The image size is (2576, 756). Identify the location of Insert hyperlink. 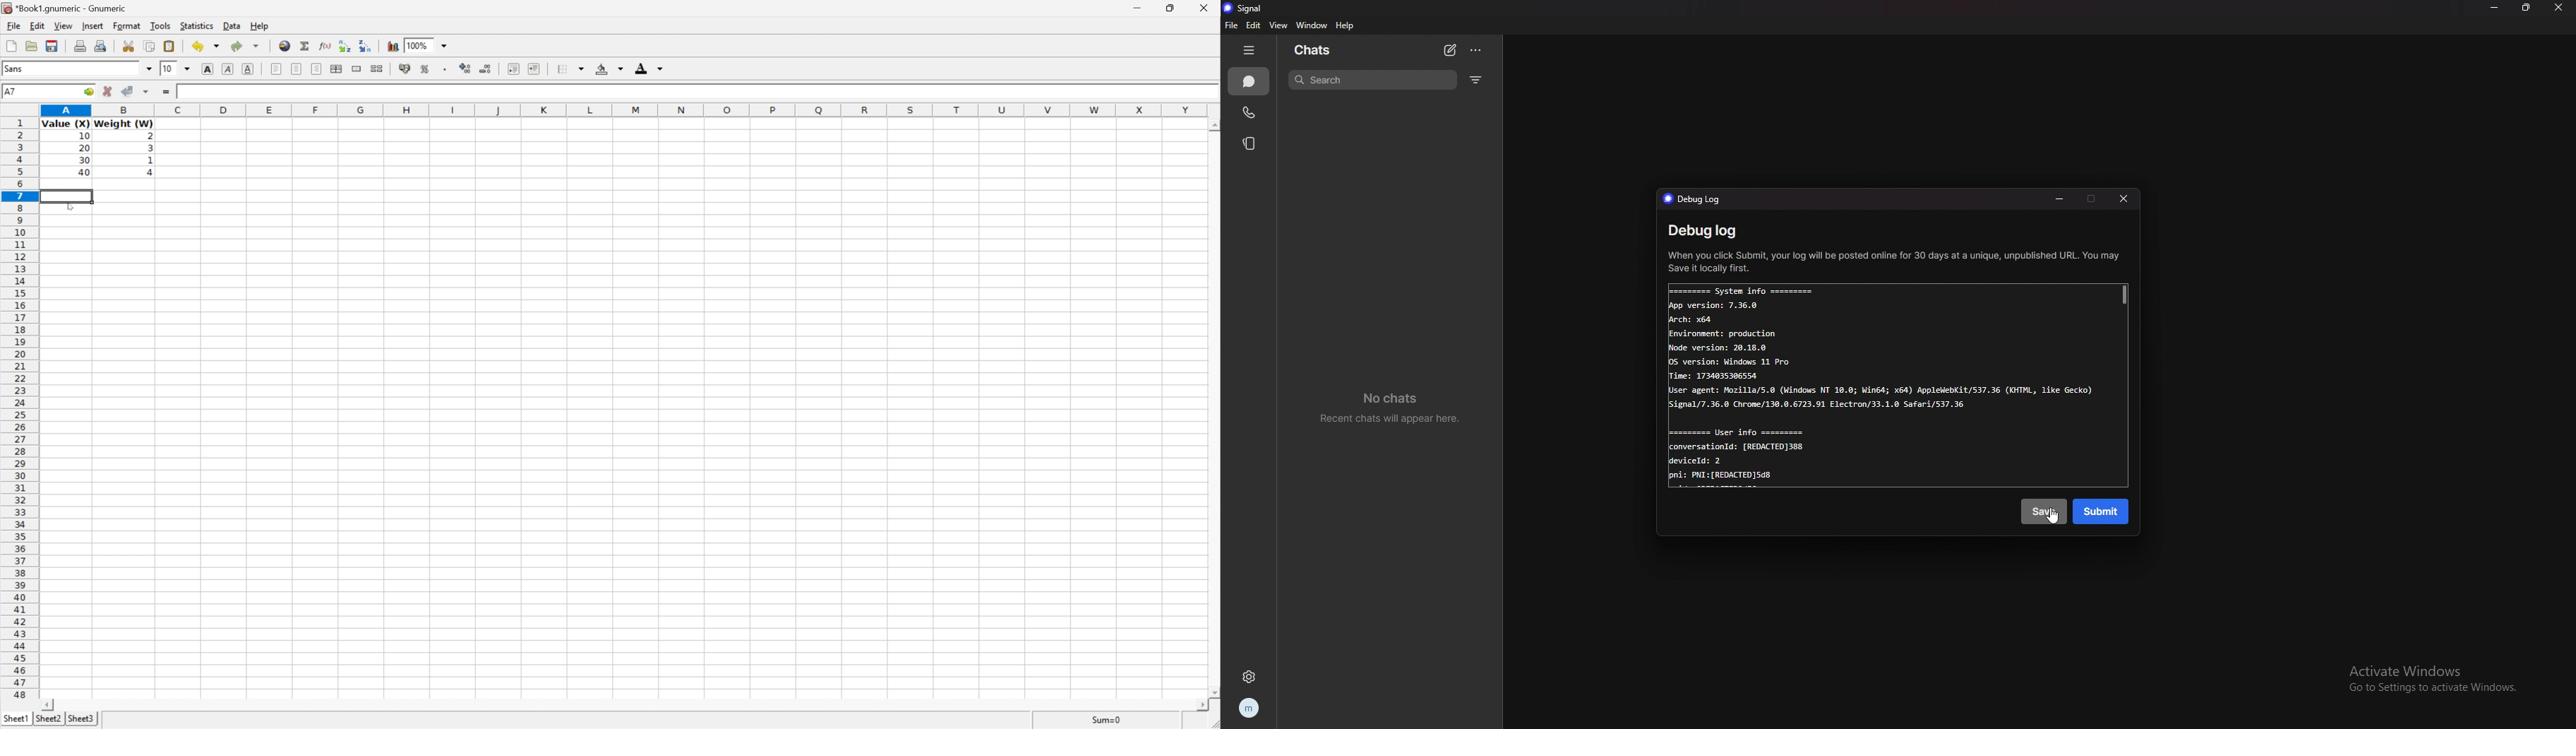
(286, 45).